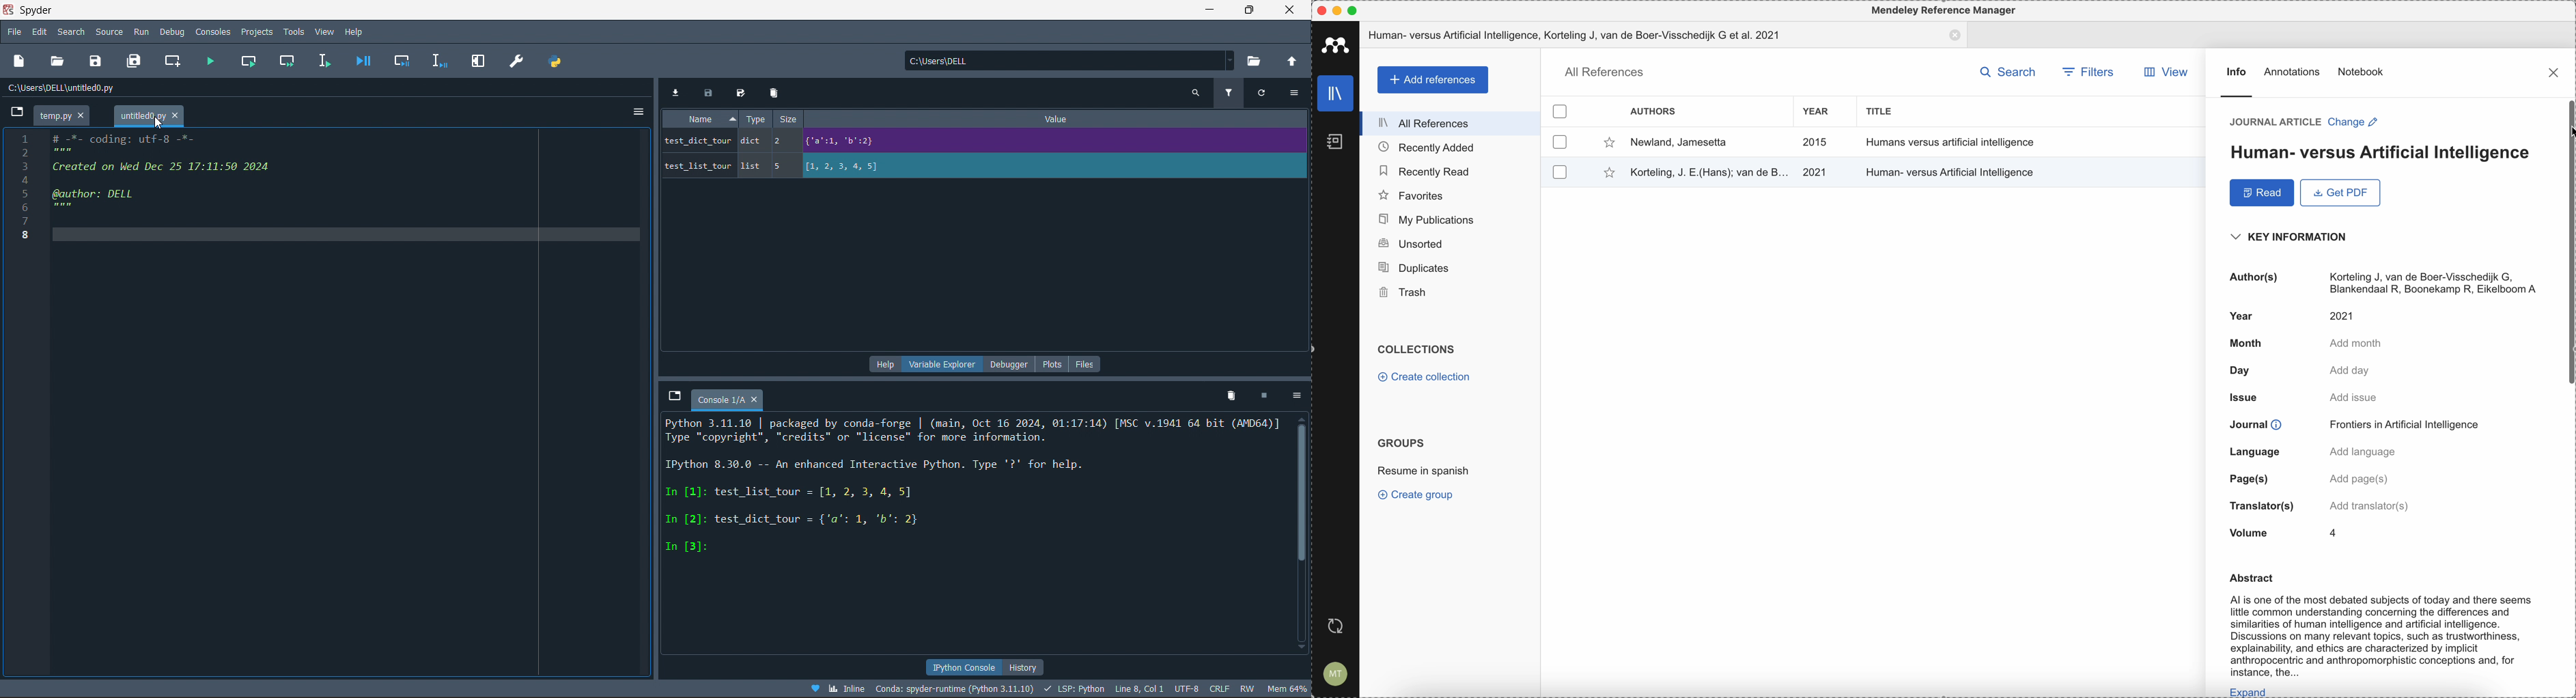  I want to click on files pane, so click(1085, 364).